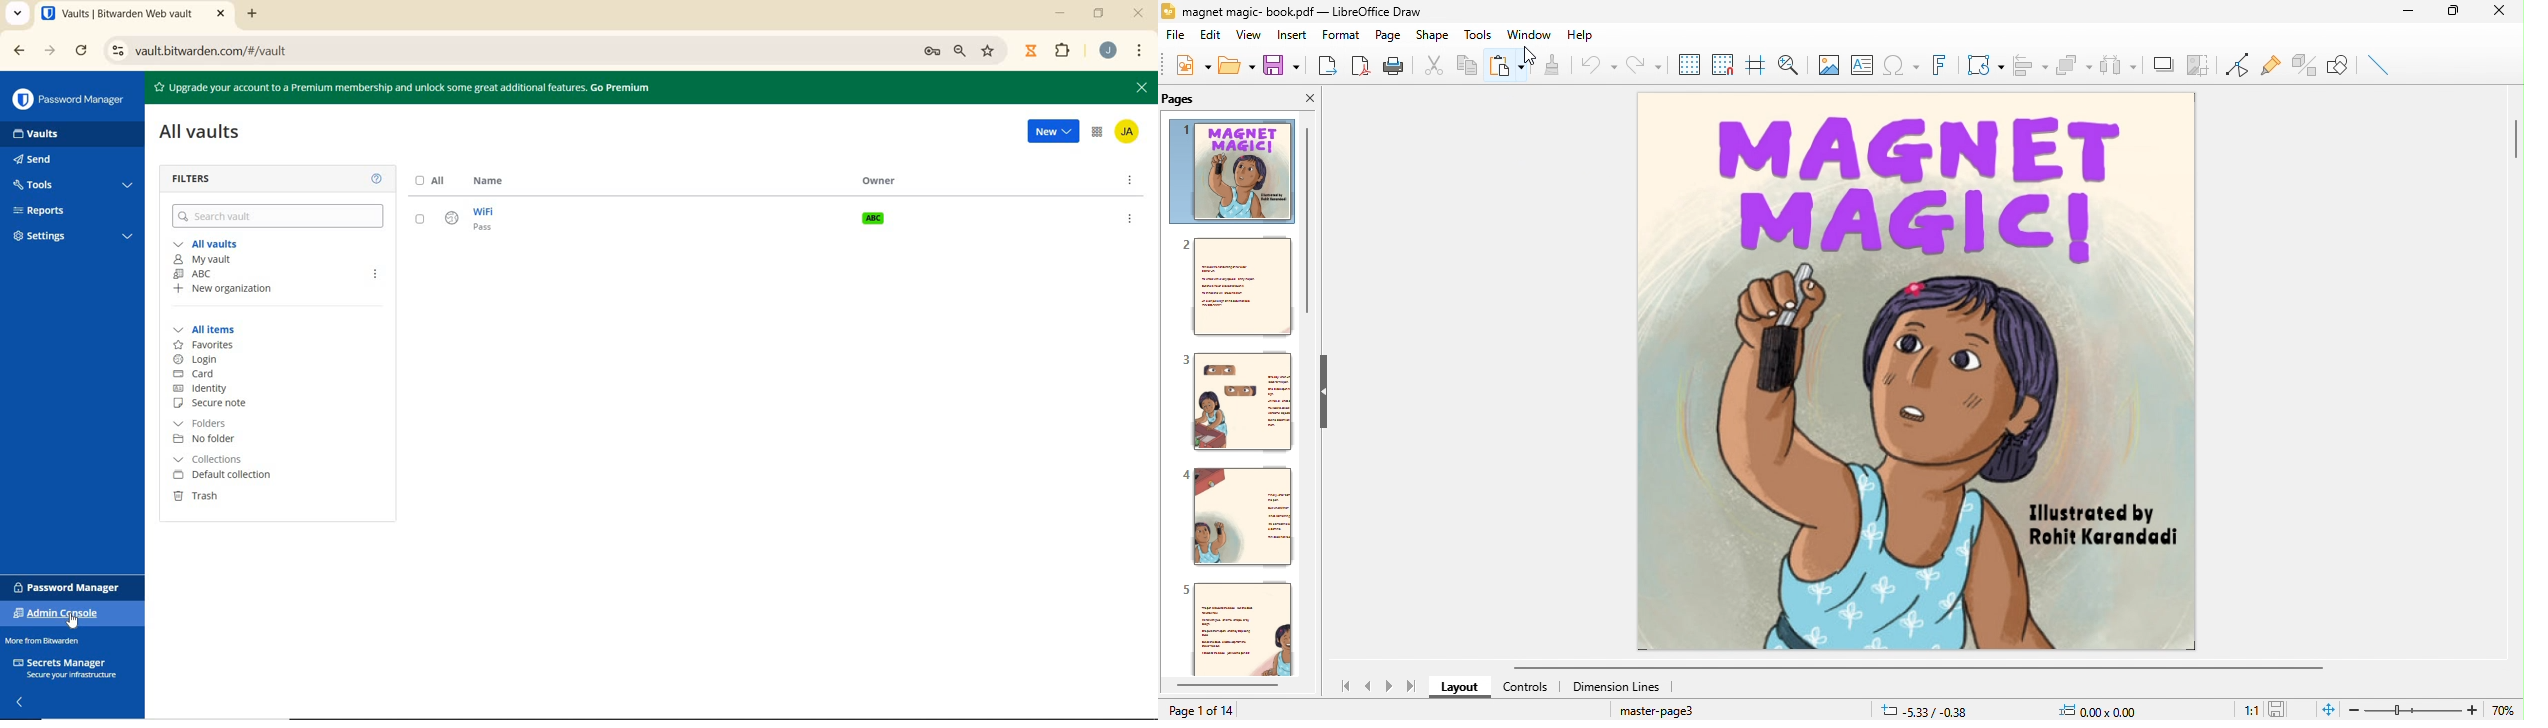  What do you see at coordinates (378, 180) in the screenshot?
I see `HELP` at bounding box center [378, 180].